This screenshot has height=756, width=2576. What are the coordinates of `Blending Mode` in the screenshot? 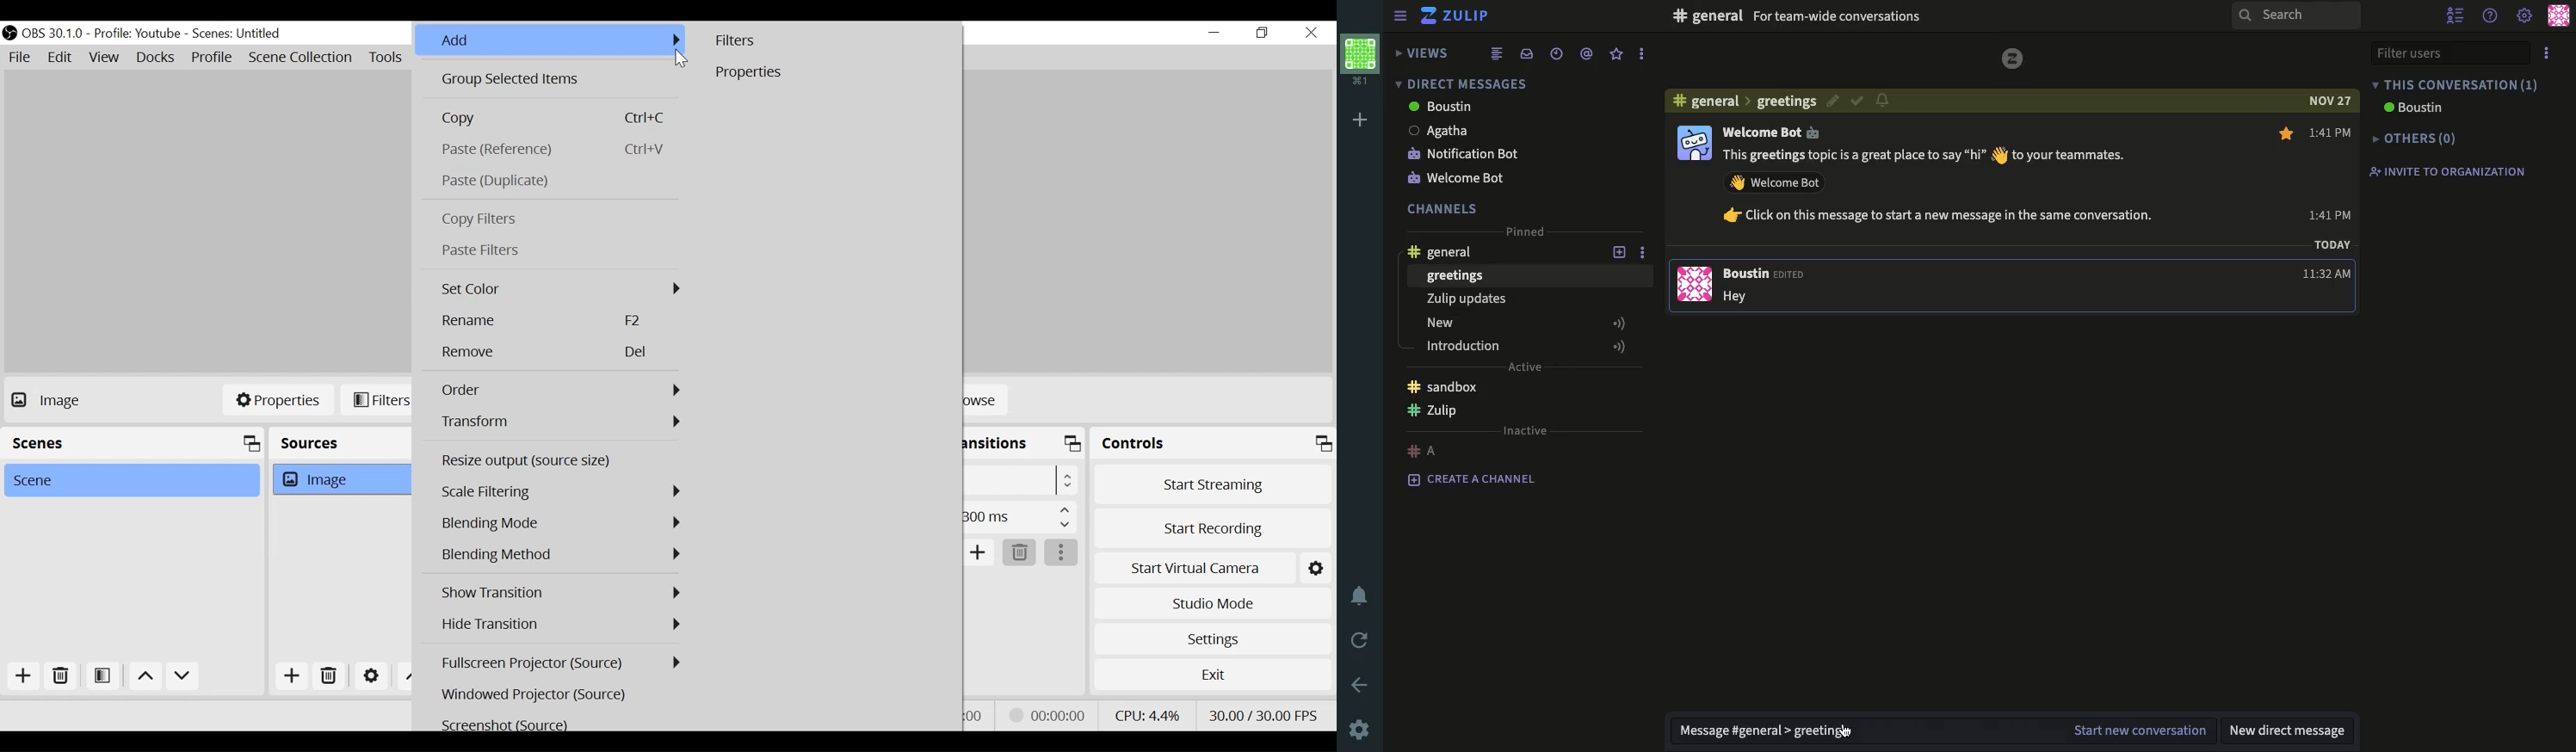 It's located at (563, 556).